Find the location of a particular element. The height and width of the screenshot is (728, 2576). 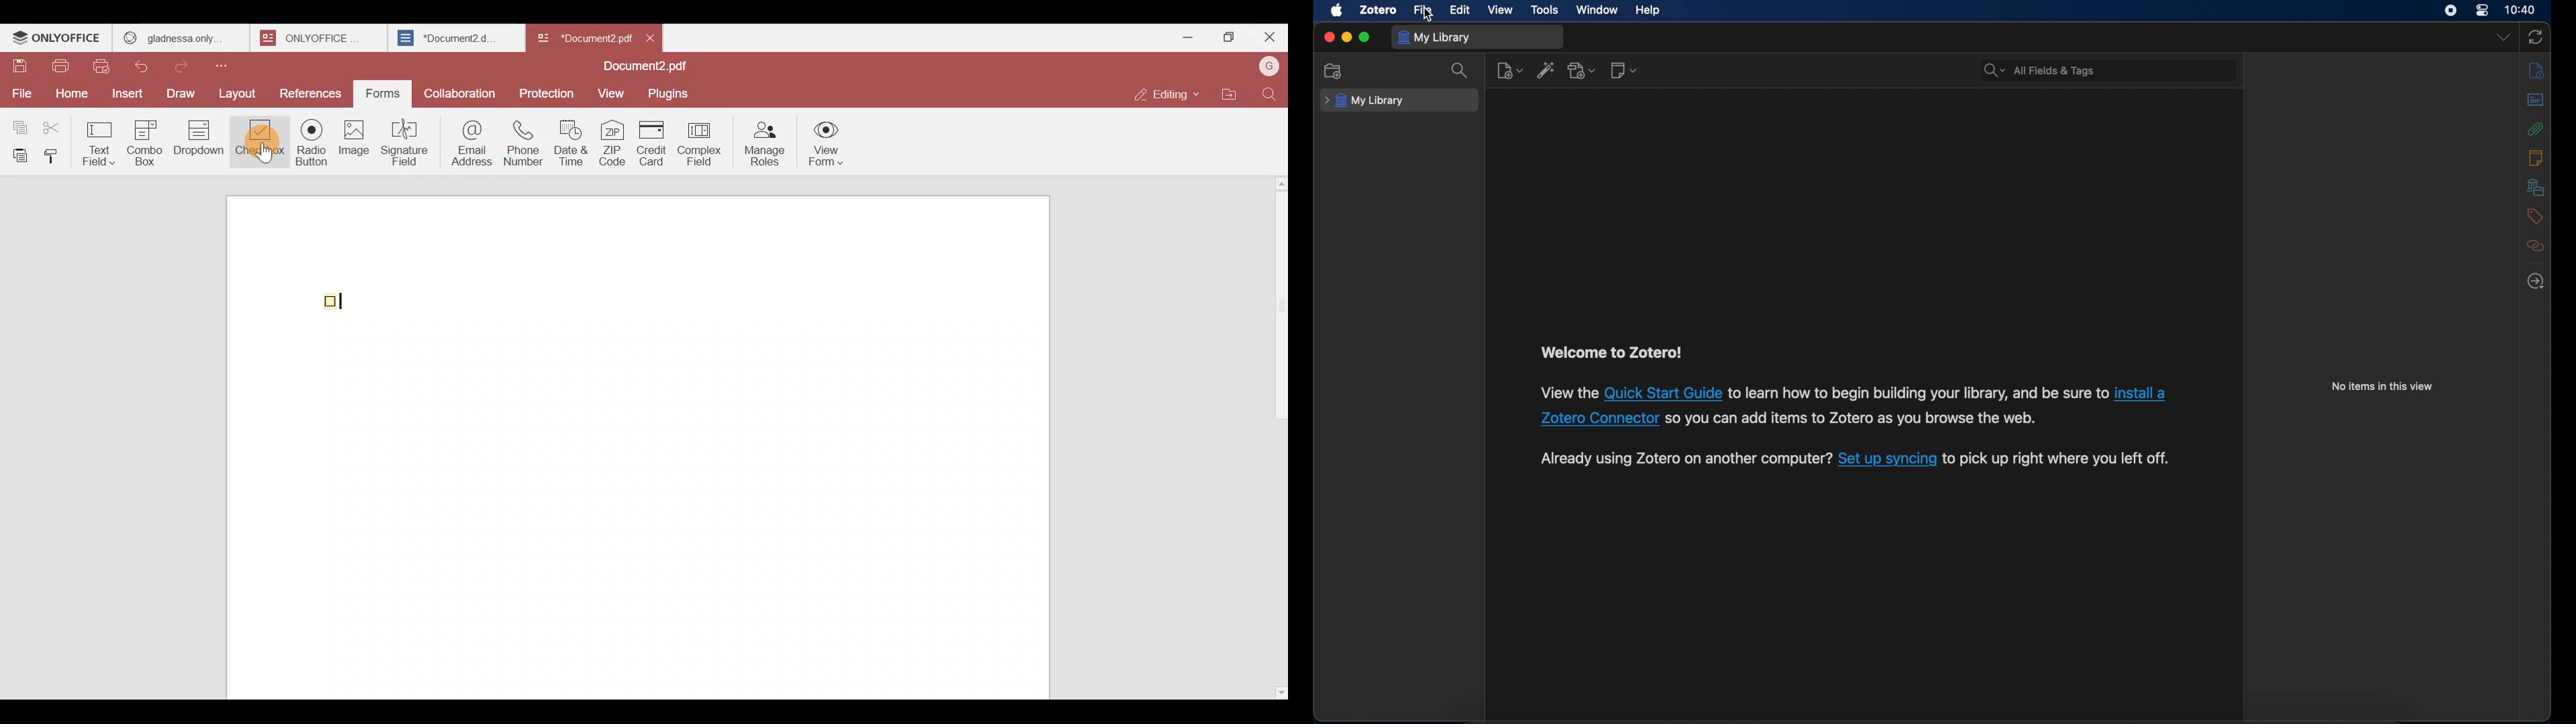

minimize is located at coordinates (1346, 38).